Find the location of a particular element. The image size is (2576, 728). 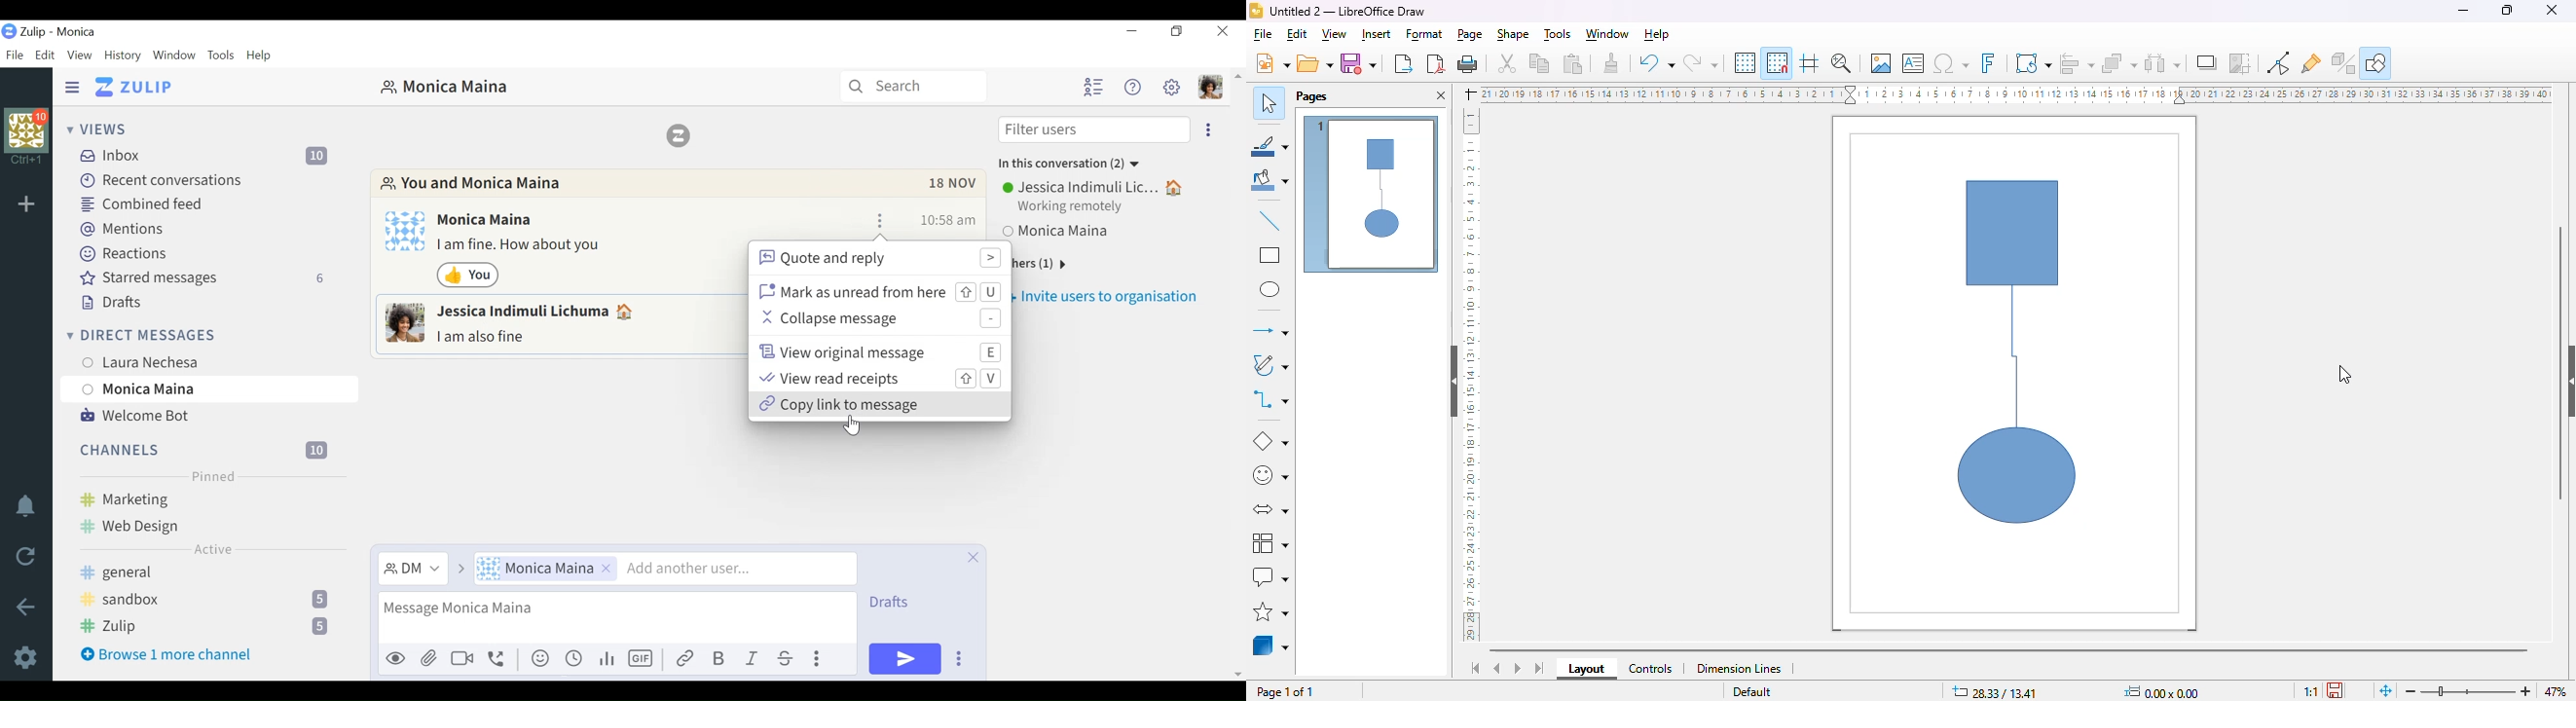

Ellipsis is located at coordinates (1207, 130).